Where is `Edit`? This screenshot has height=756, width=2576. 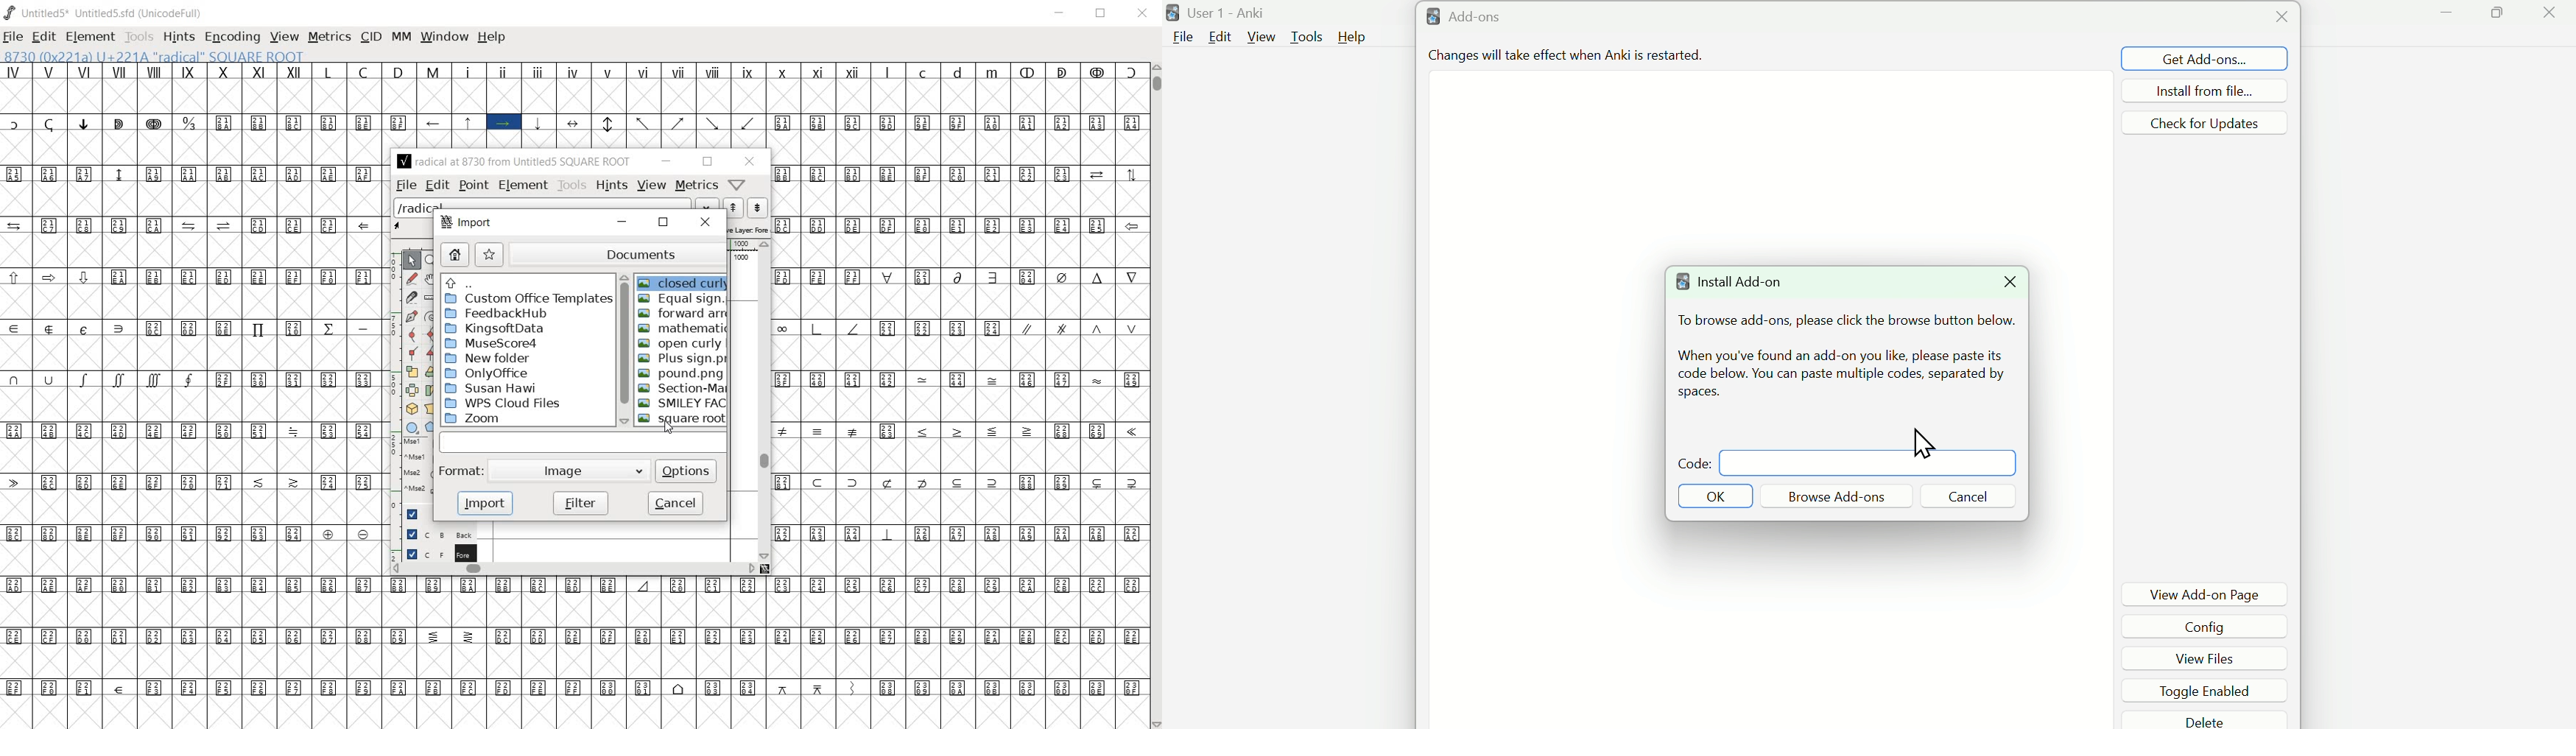
Edit is located at coordinates (1219, 38).